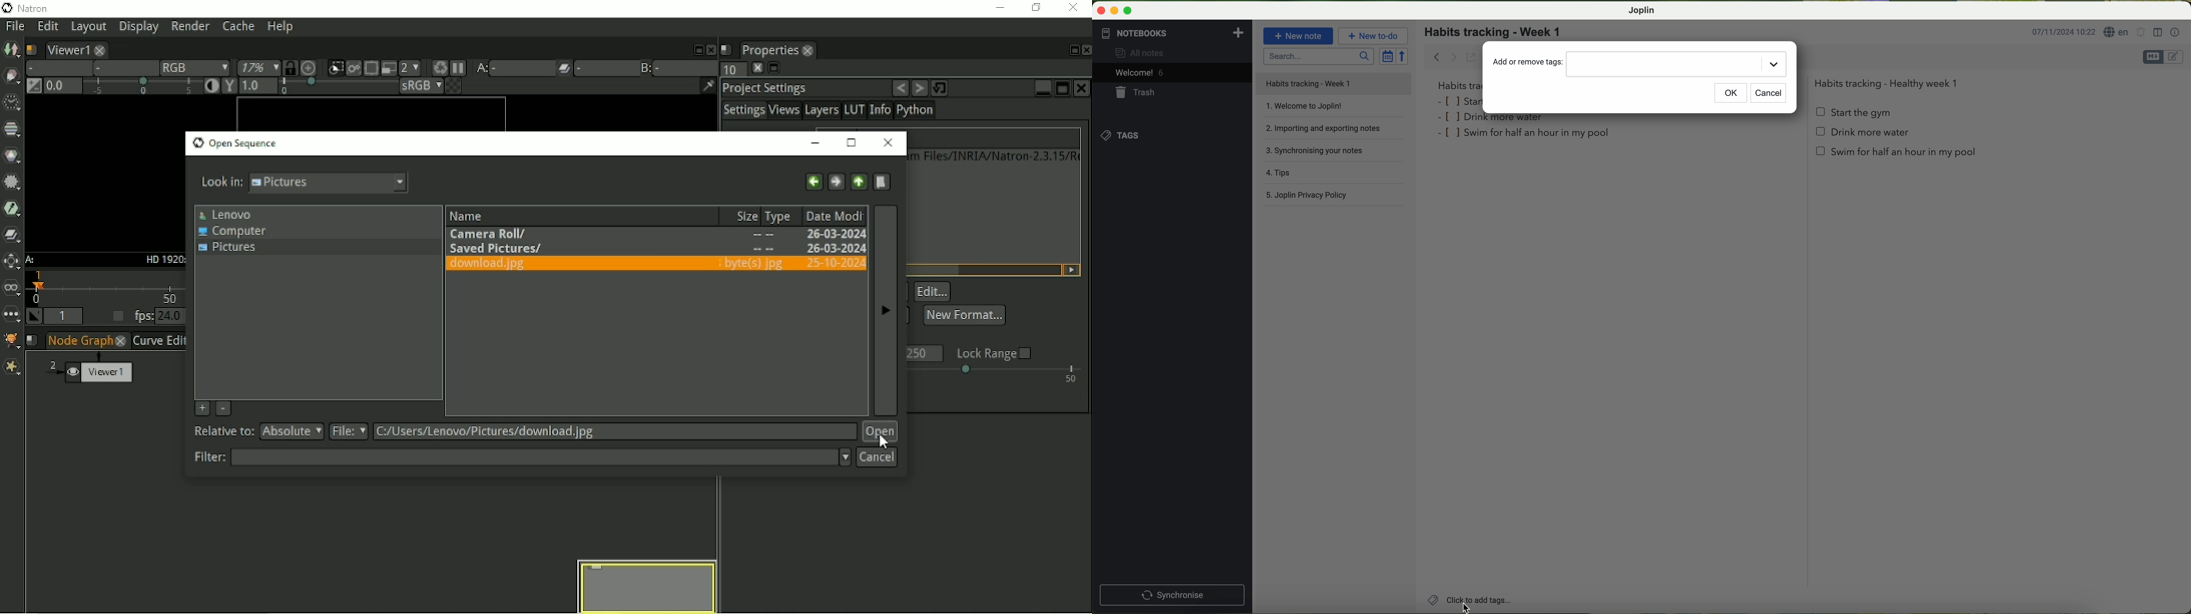 The height and width of the screenshot is (616, 2212). What do you see at coordinates (1334, 84) in the screenshot?
I see `file title` at bounding box center [1334, 84].